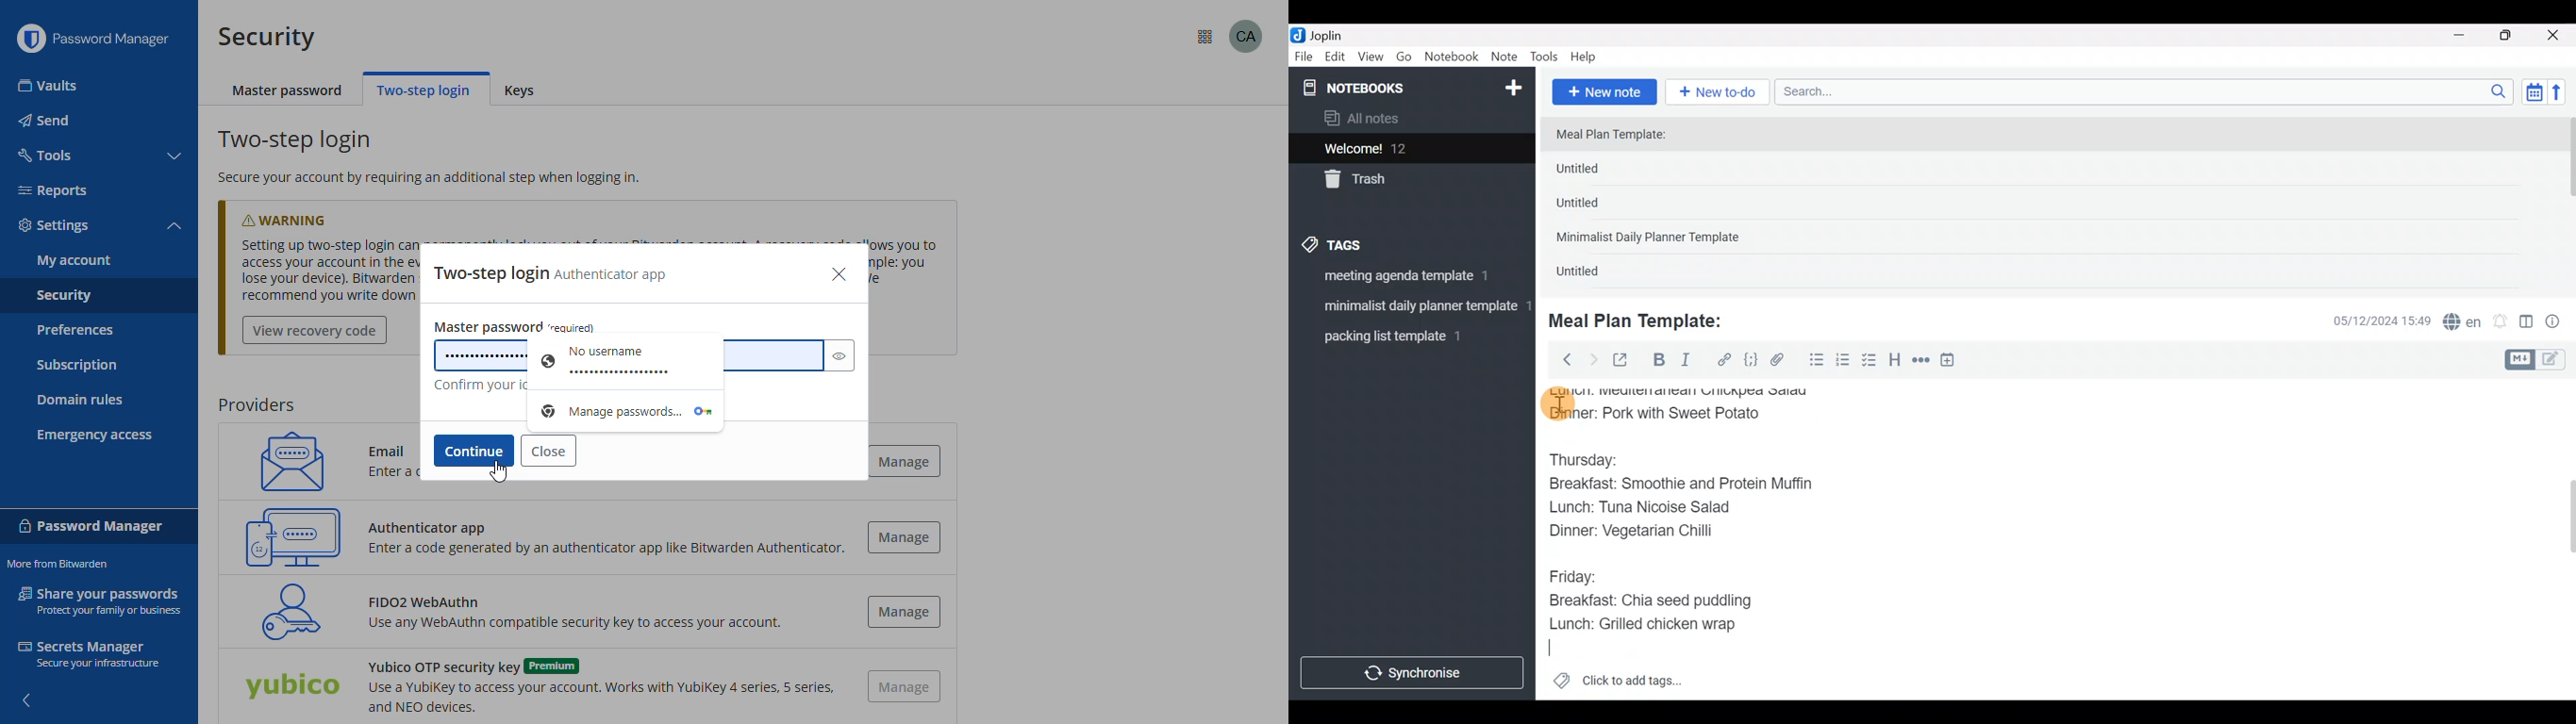 This screenshot has height=728, width=2576. Describe the element at coordinates (2527, 323) in the screenshot. I see `Toggle editor layout` at that location.